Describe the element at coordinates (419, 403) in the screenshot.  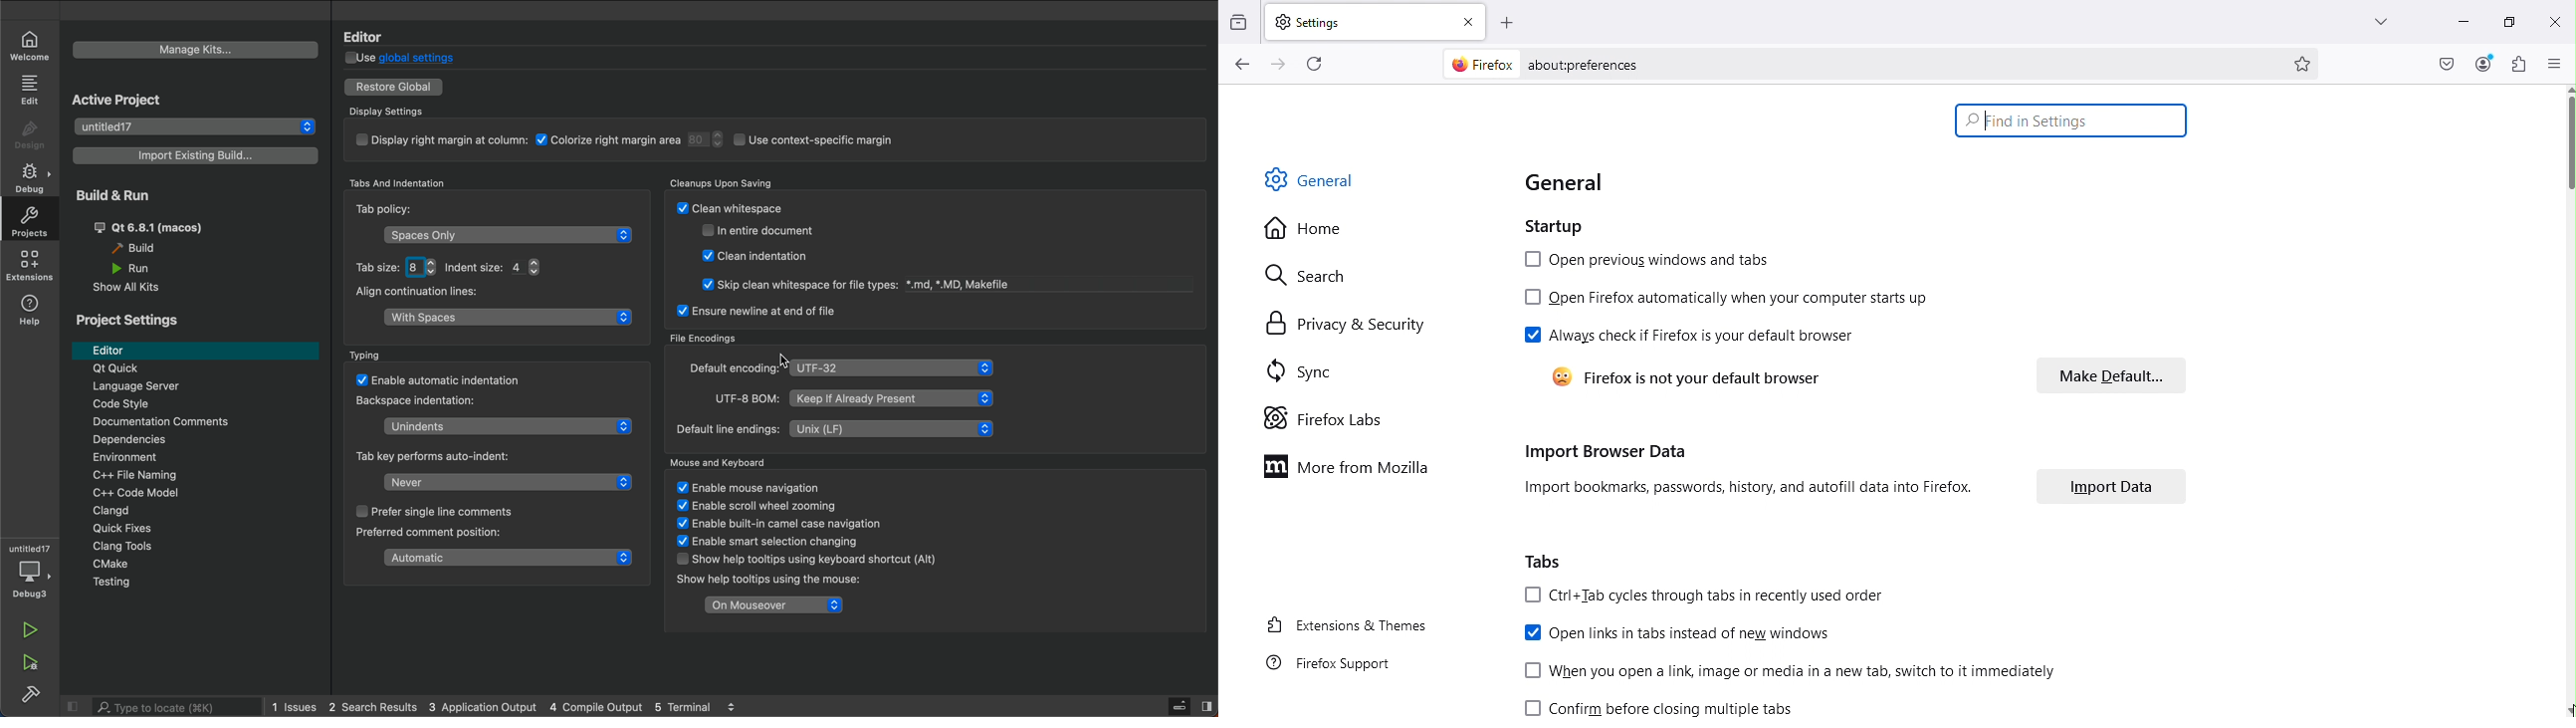
I see `Backspace indentation` at that location.